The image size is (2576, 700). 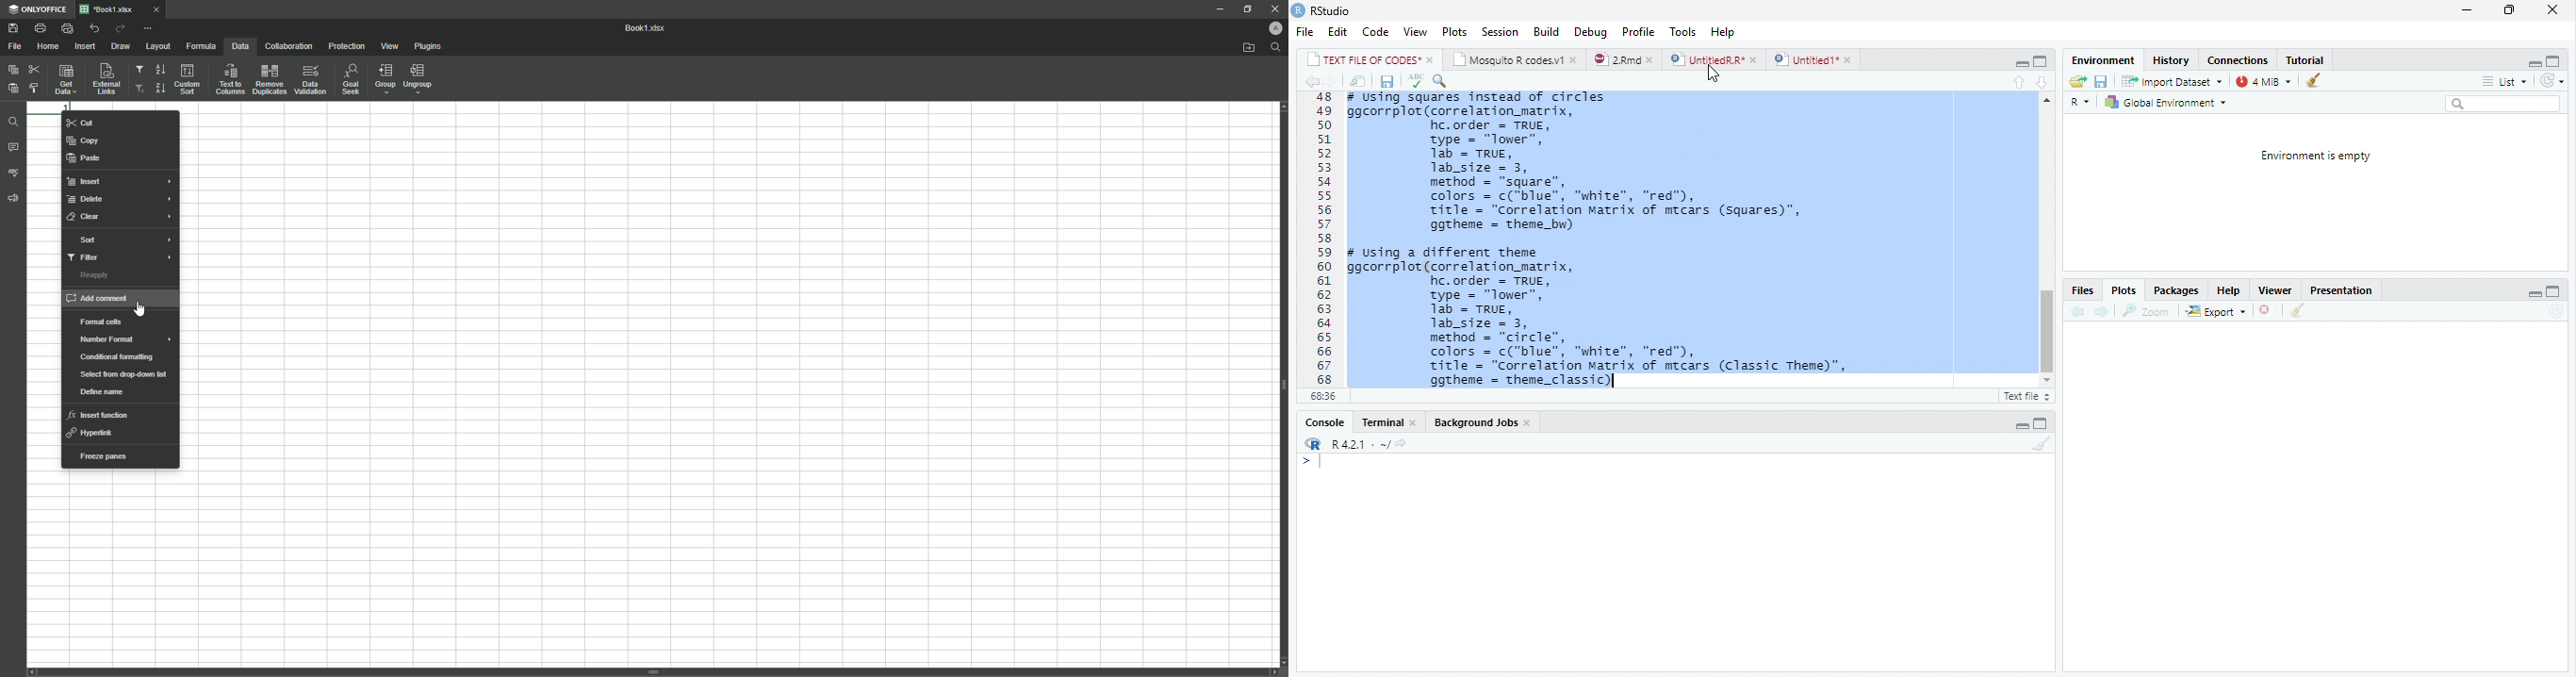 What do you see at coordinates (1303, 33) in the screenshot?
I see `File` at bounding box center [1303, 33].